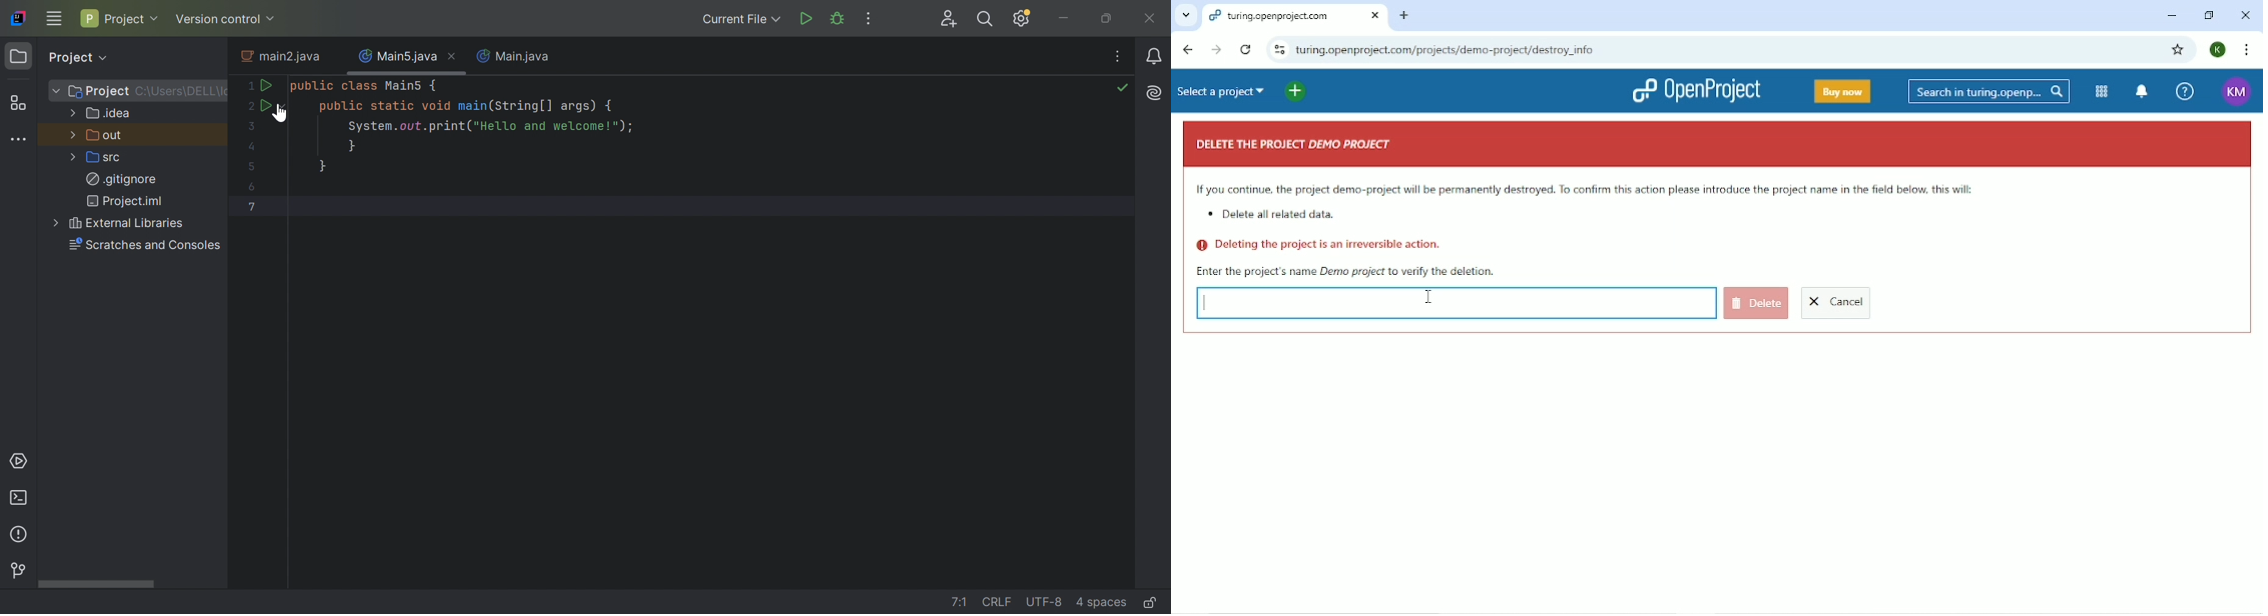 This screenshot has height=616, width=2268. Describe the element at coordinates (949, 19) in the screenshot. I see `Code with me` at that location.